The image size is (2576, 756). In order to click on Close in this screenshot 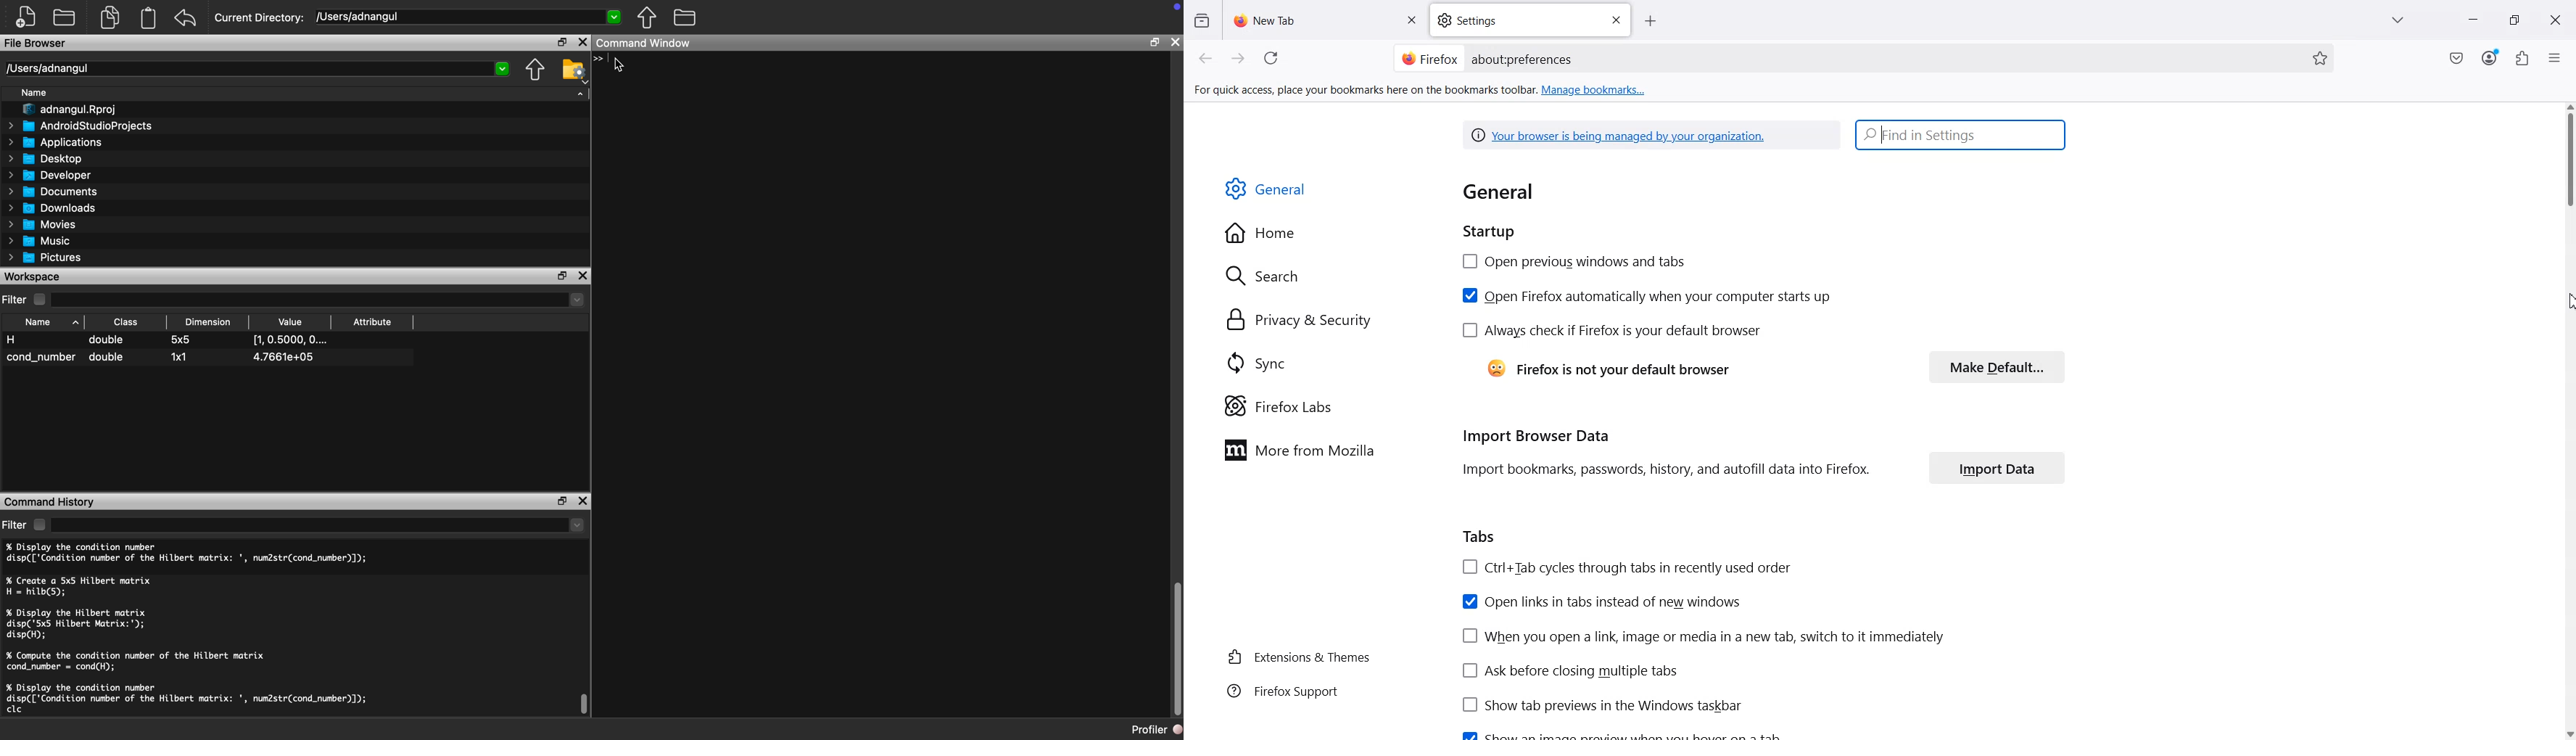, I will do `click(584, 43)`.